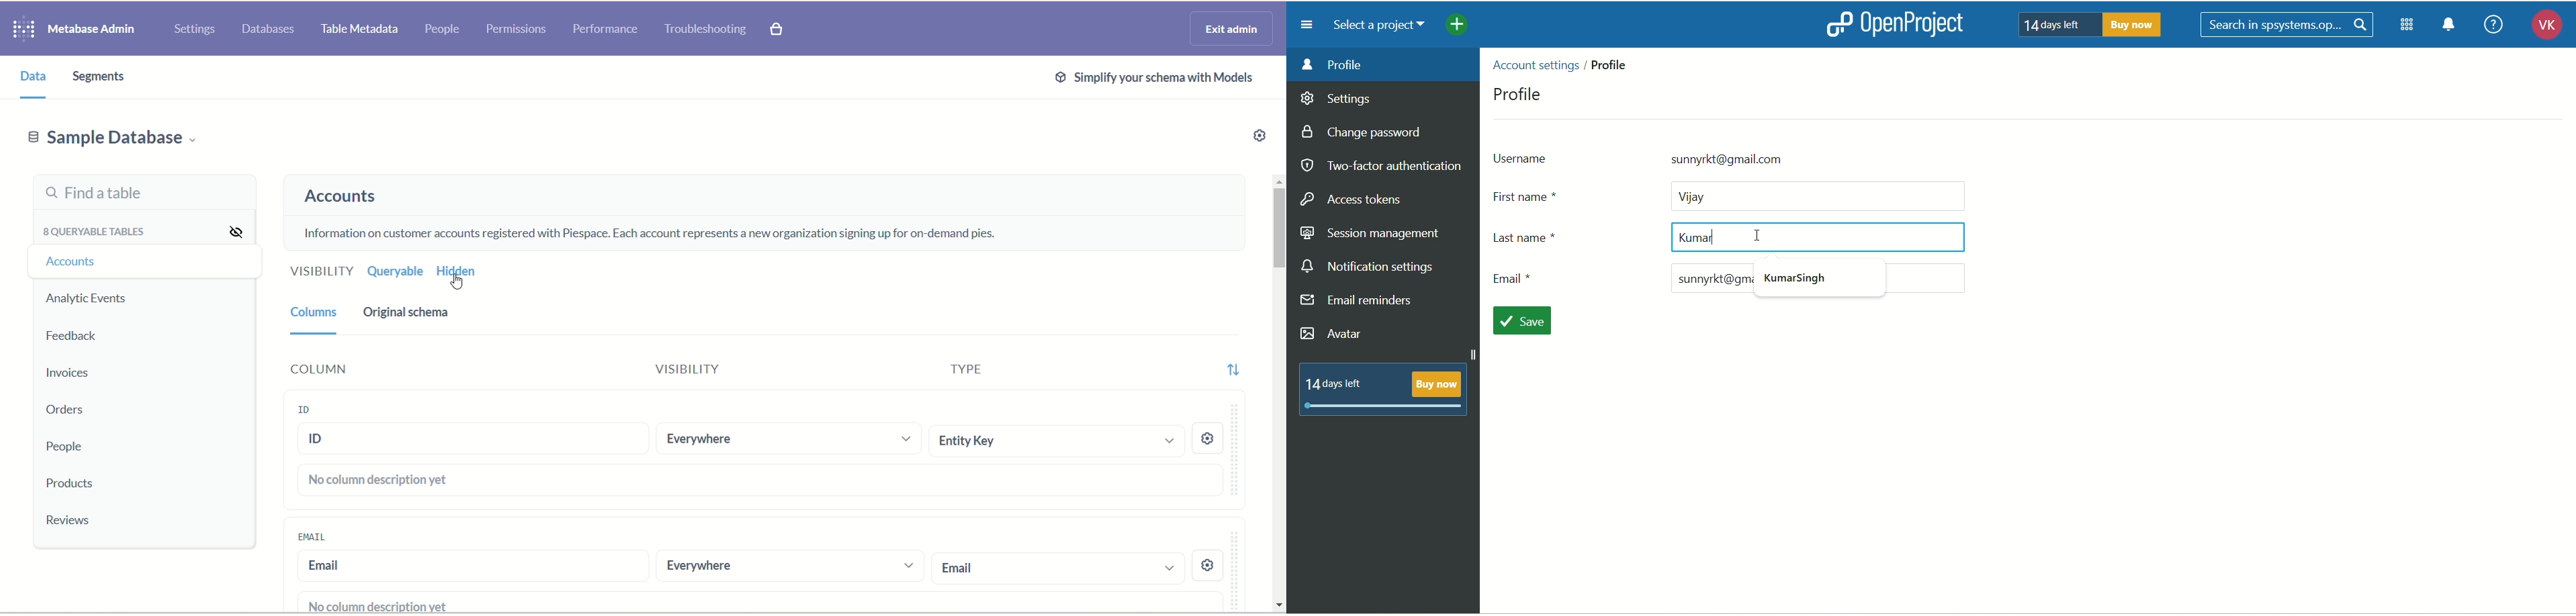 The image size is (2576, 616). Describe the element at coordinates (1369, 267) in the screenshot. I see `notification settings` at that location.